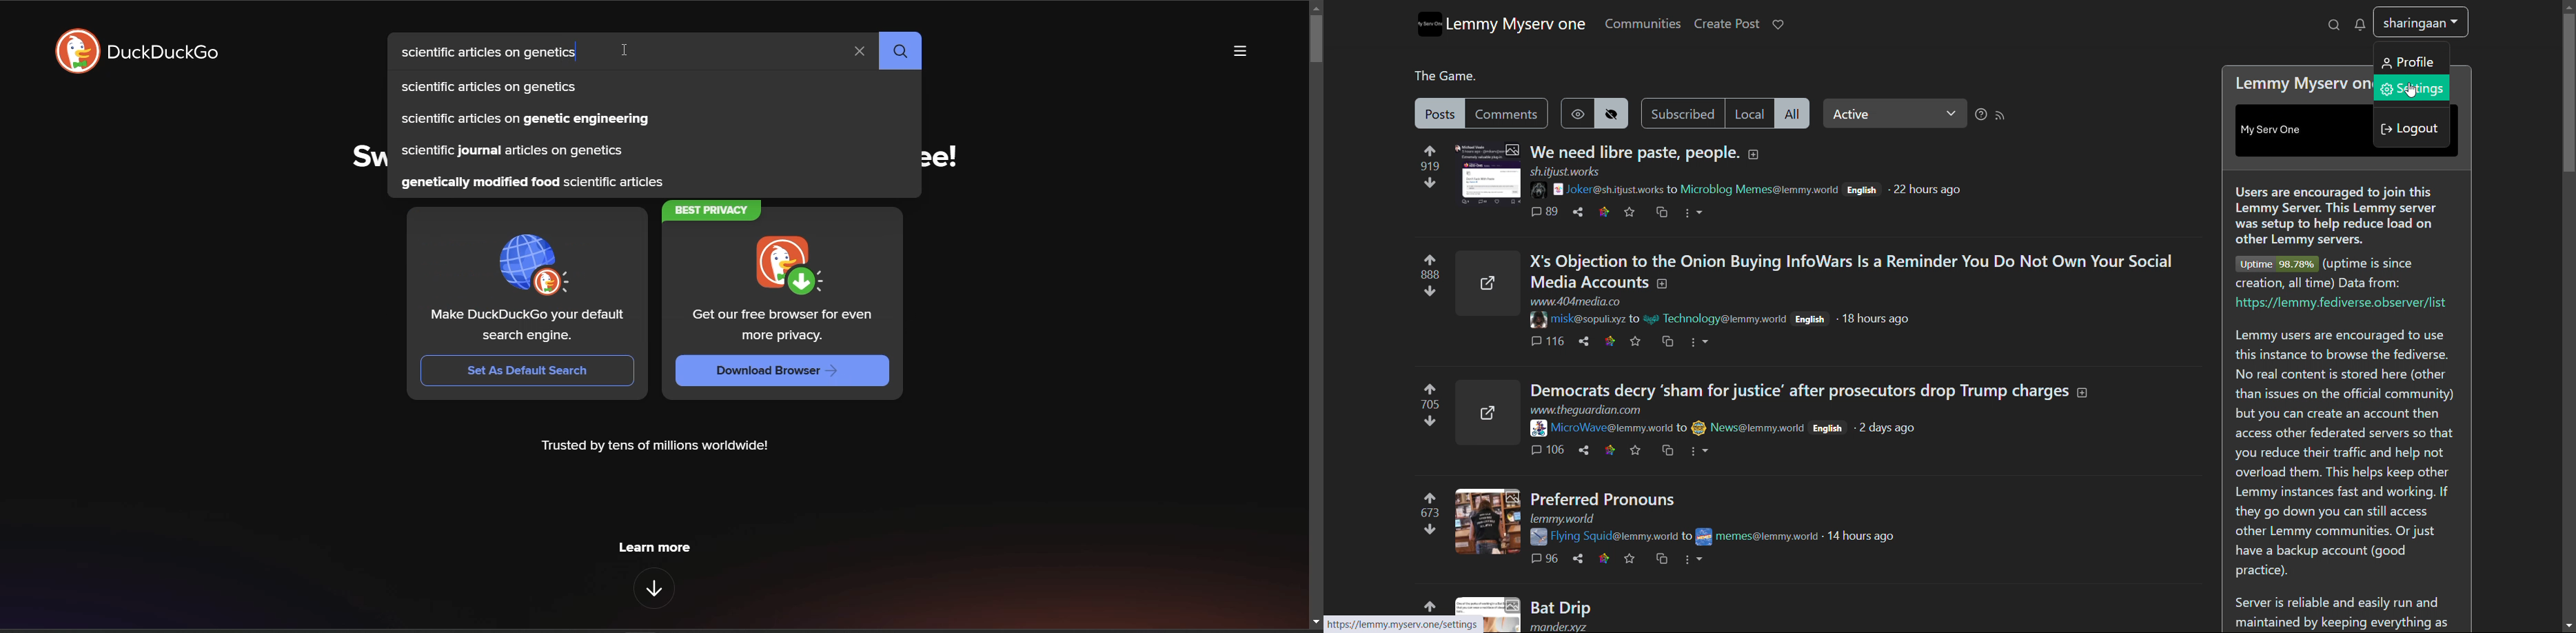  Describe the element at coordinates (1703, 451) in the screenshot. I see `more` at that location.